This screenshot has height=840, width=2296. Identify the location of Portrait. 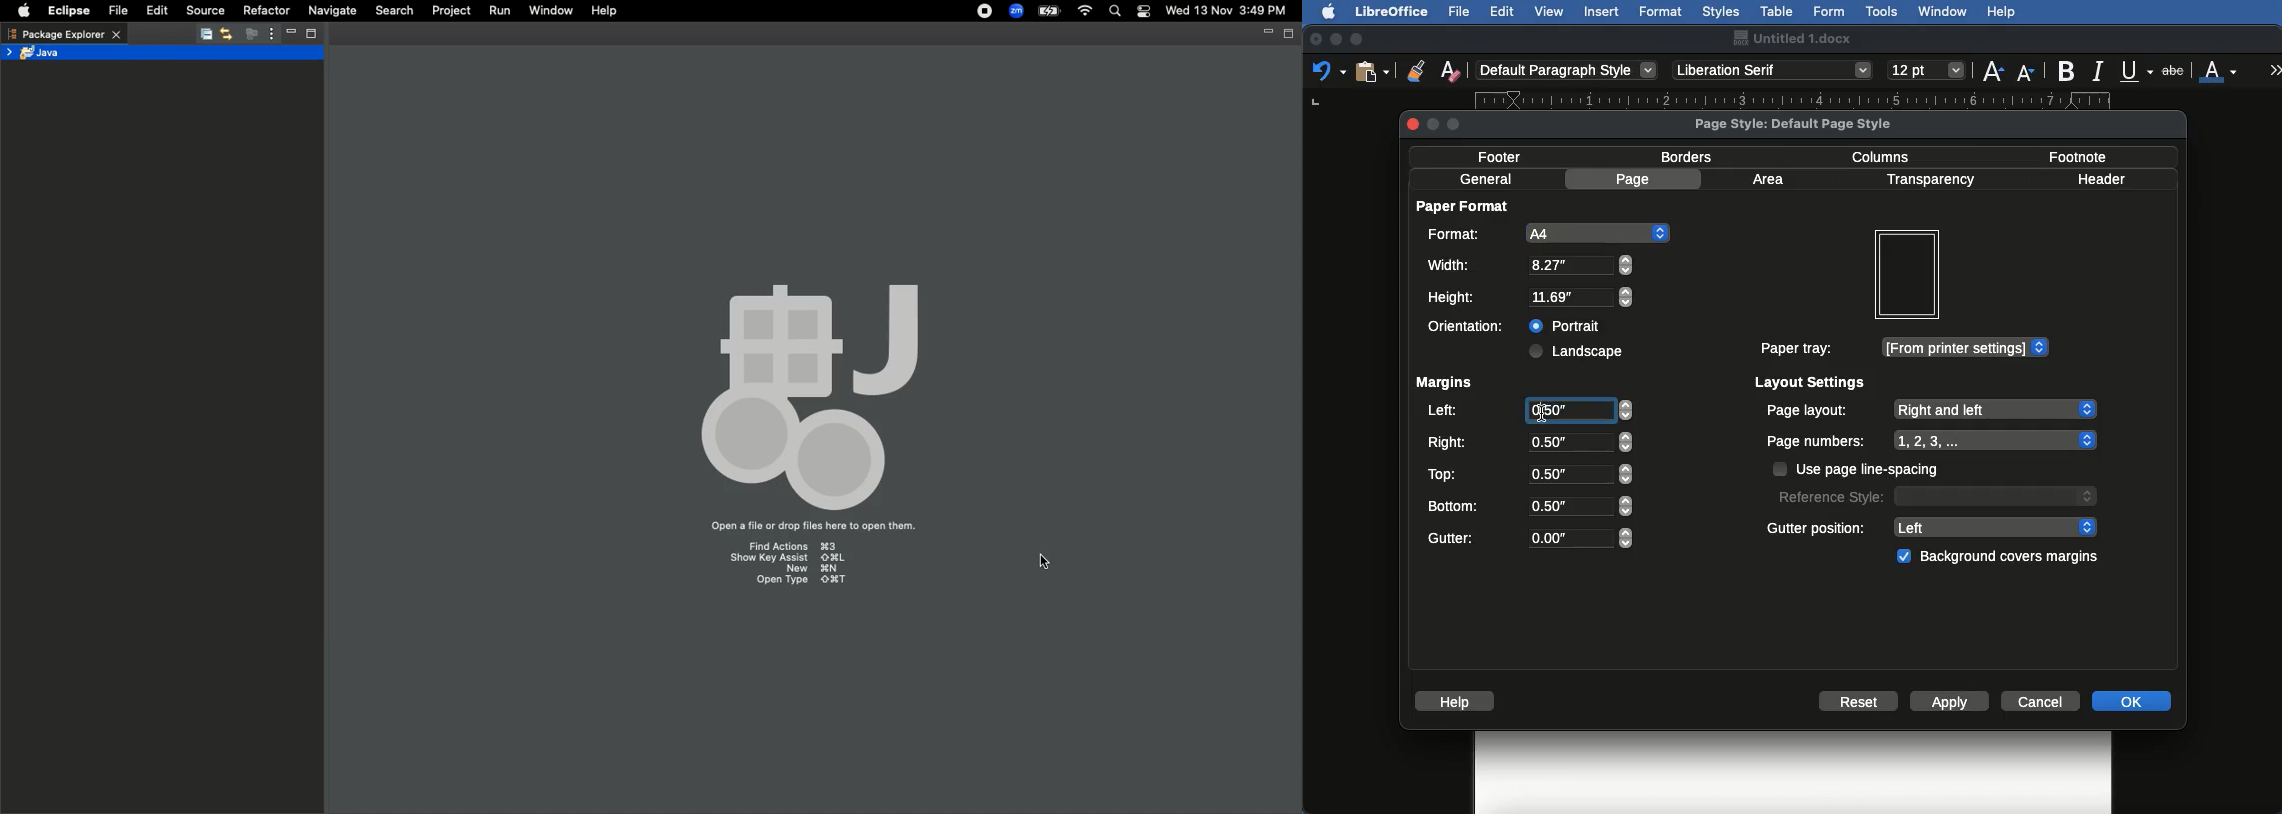
(1567, 323).